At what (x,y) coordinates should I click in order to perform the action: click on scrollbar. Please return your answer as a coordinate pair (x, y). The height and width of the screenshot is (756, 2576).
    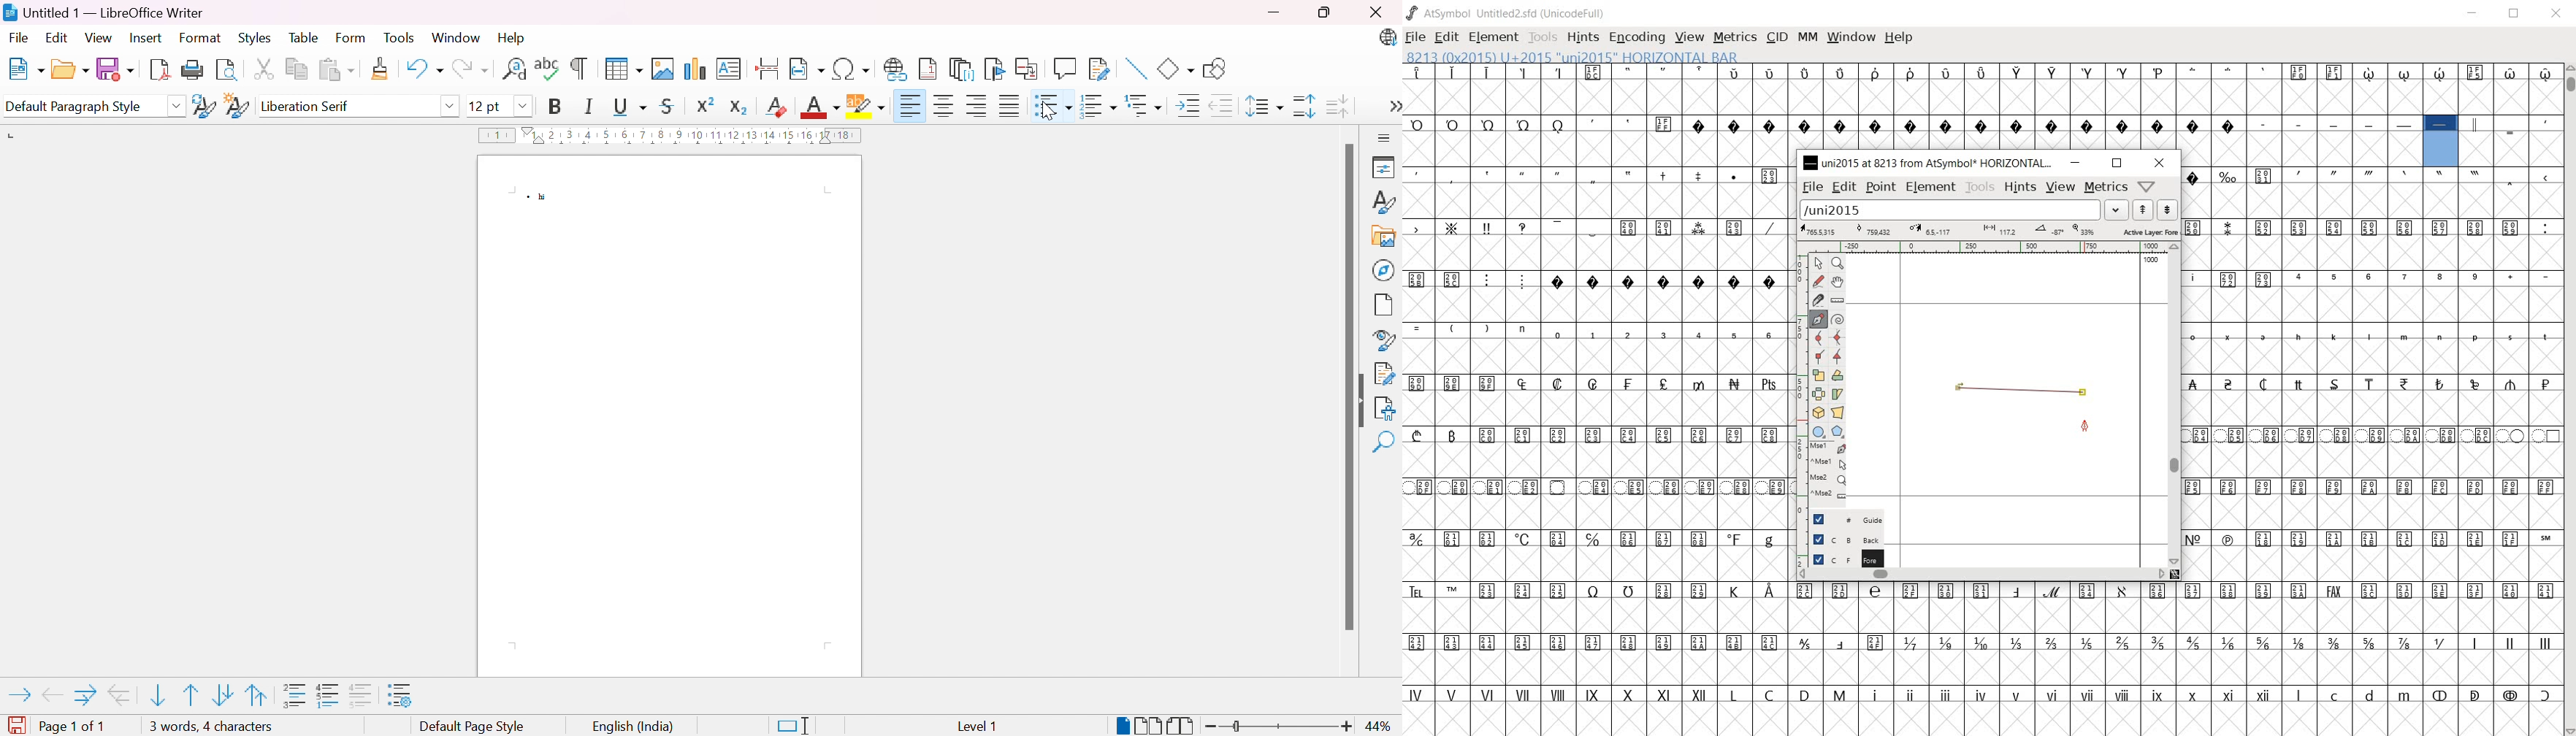
    Looking at the image, I should click on (1981, 575).